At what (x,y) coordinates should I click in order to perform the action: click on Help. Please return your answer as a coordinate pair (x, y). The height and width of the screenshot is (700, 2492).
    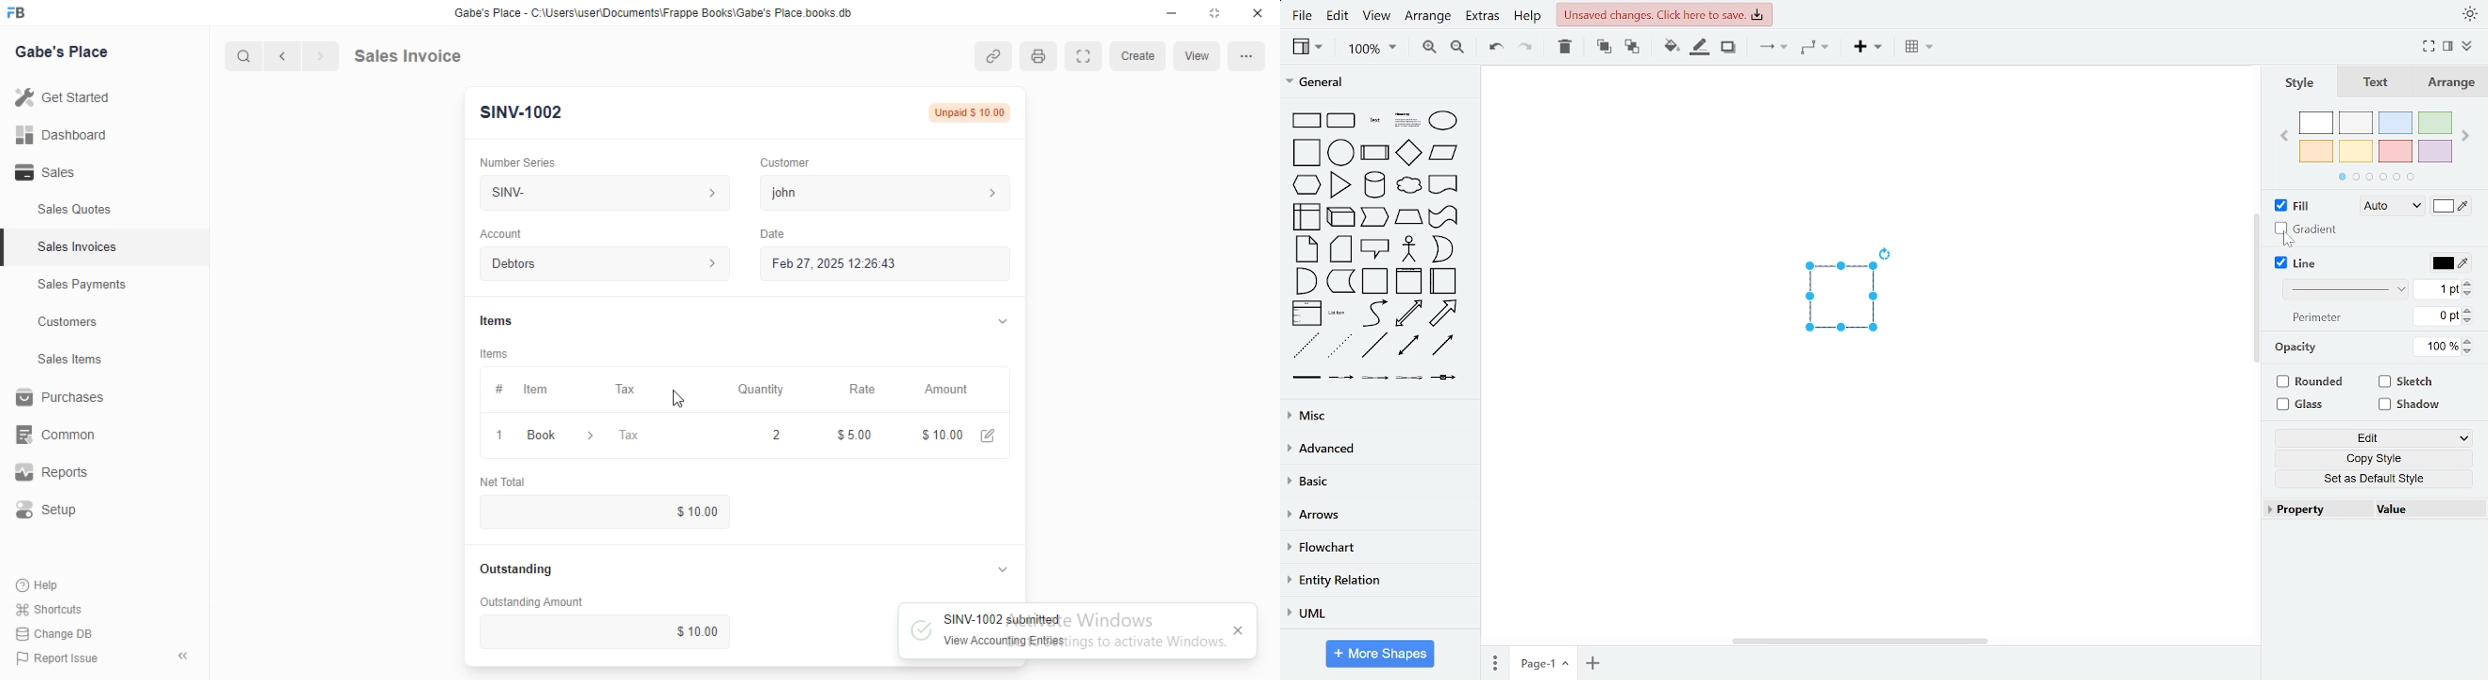
    Looking at the image, I should click on (44, 585).